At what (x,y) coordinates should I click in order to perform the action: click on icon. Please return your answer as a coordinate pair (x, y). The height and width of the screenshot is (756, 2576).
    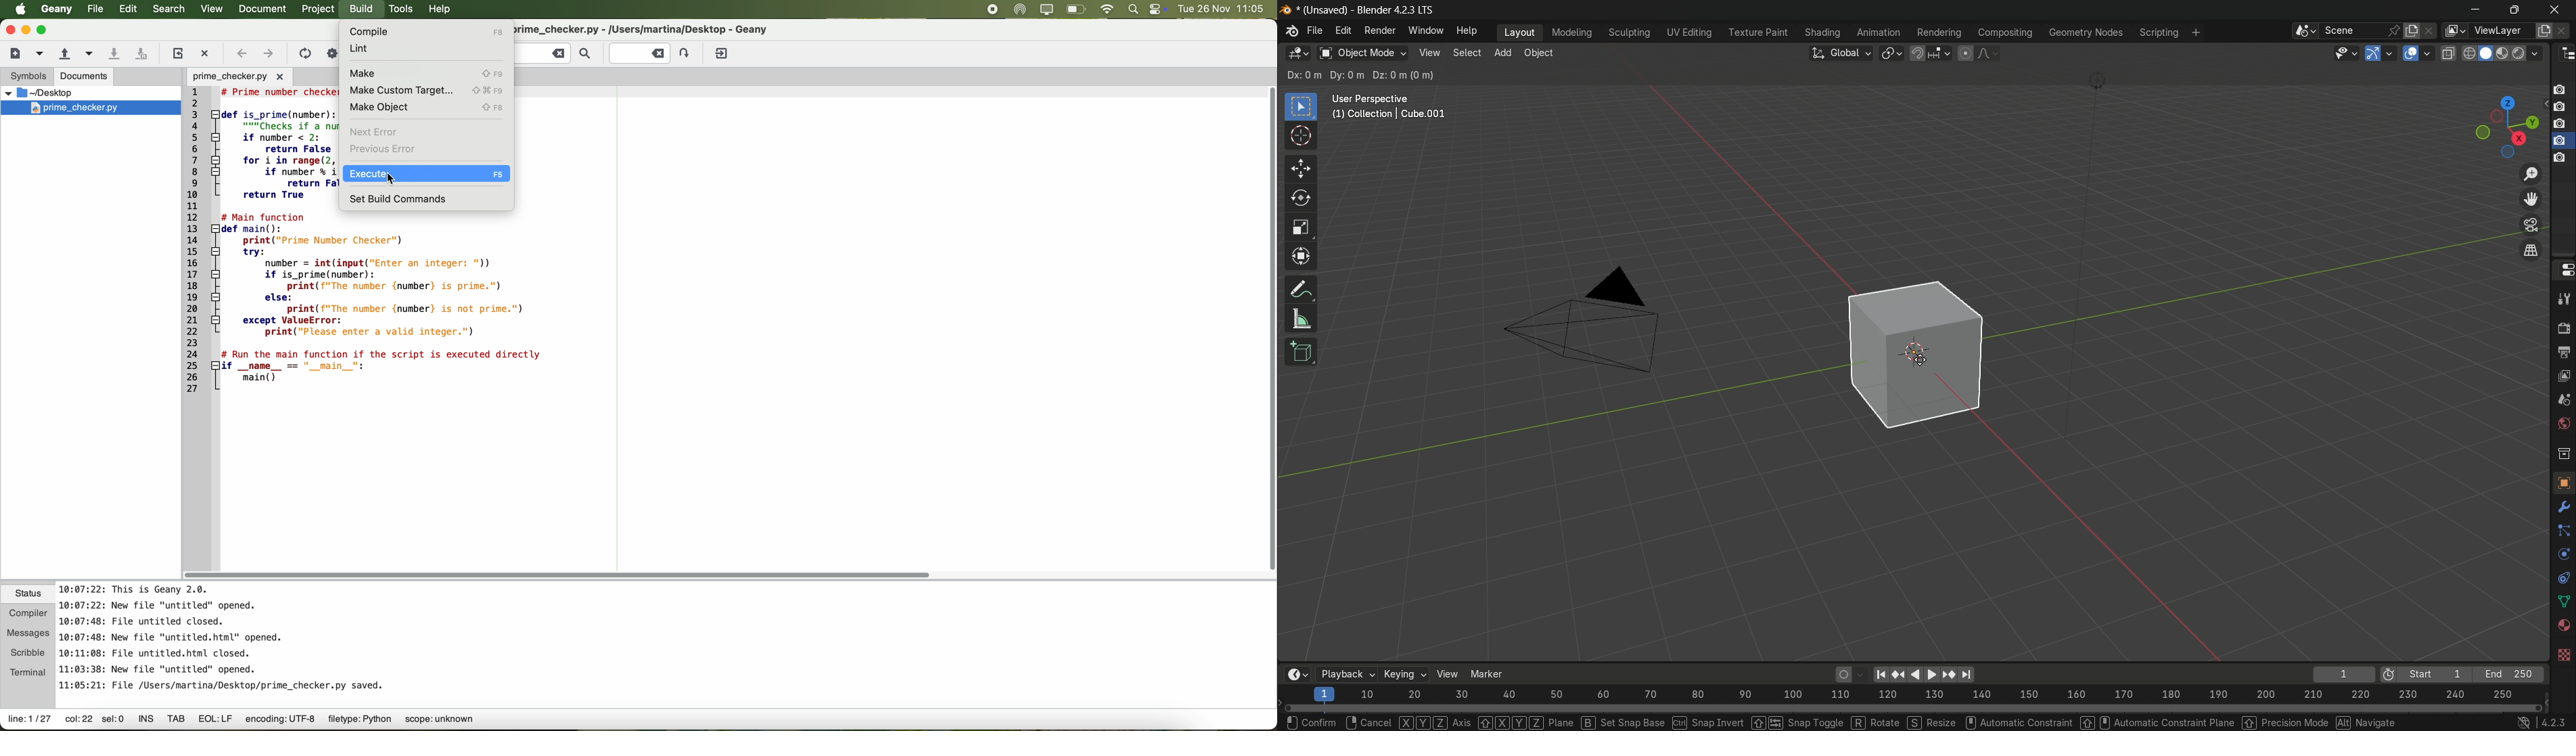
    Looking at the image, I should click on (304, 53).